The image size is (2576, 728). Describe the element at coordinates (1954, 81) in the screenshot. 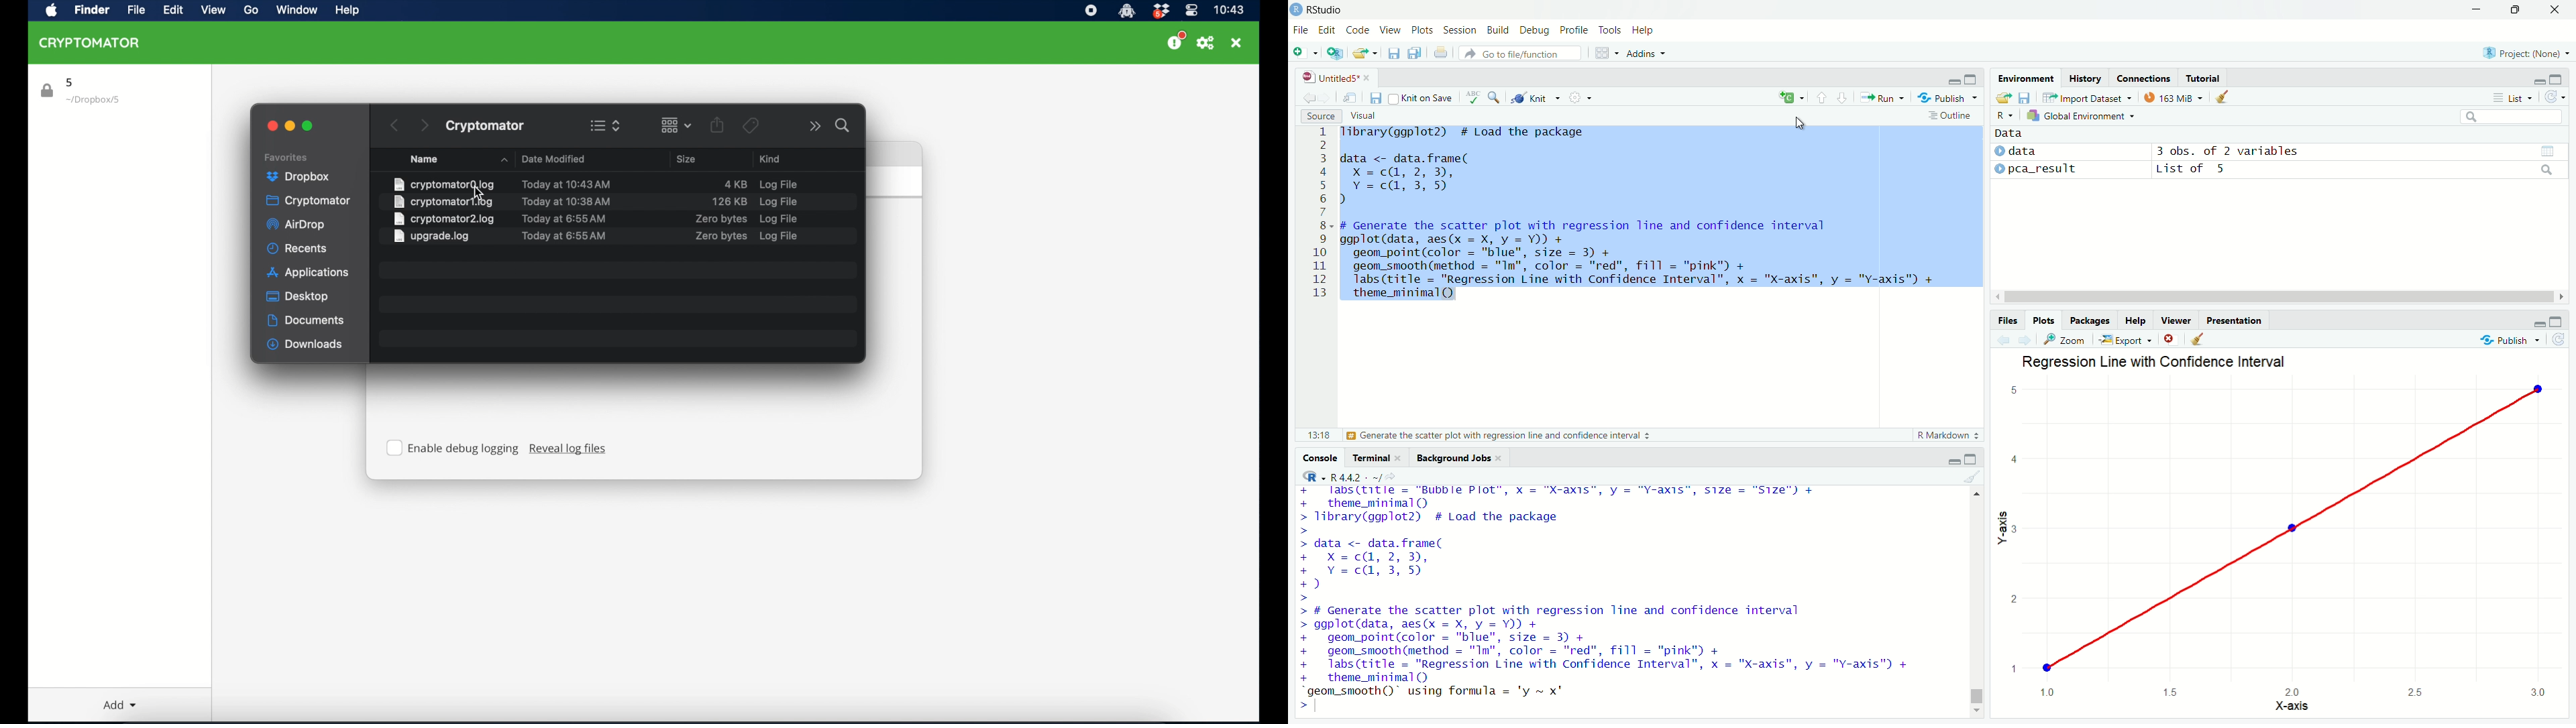

I see `minimize` at that location.